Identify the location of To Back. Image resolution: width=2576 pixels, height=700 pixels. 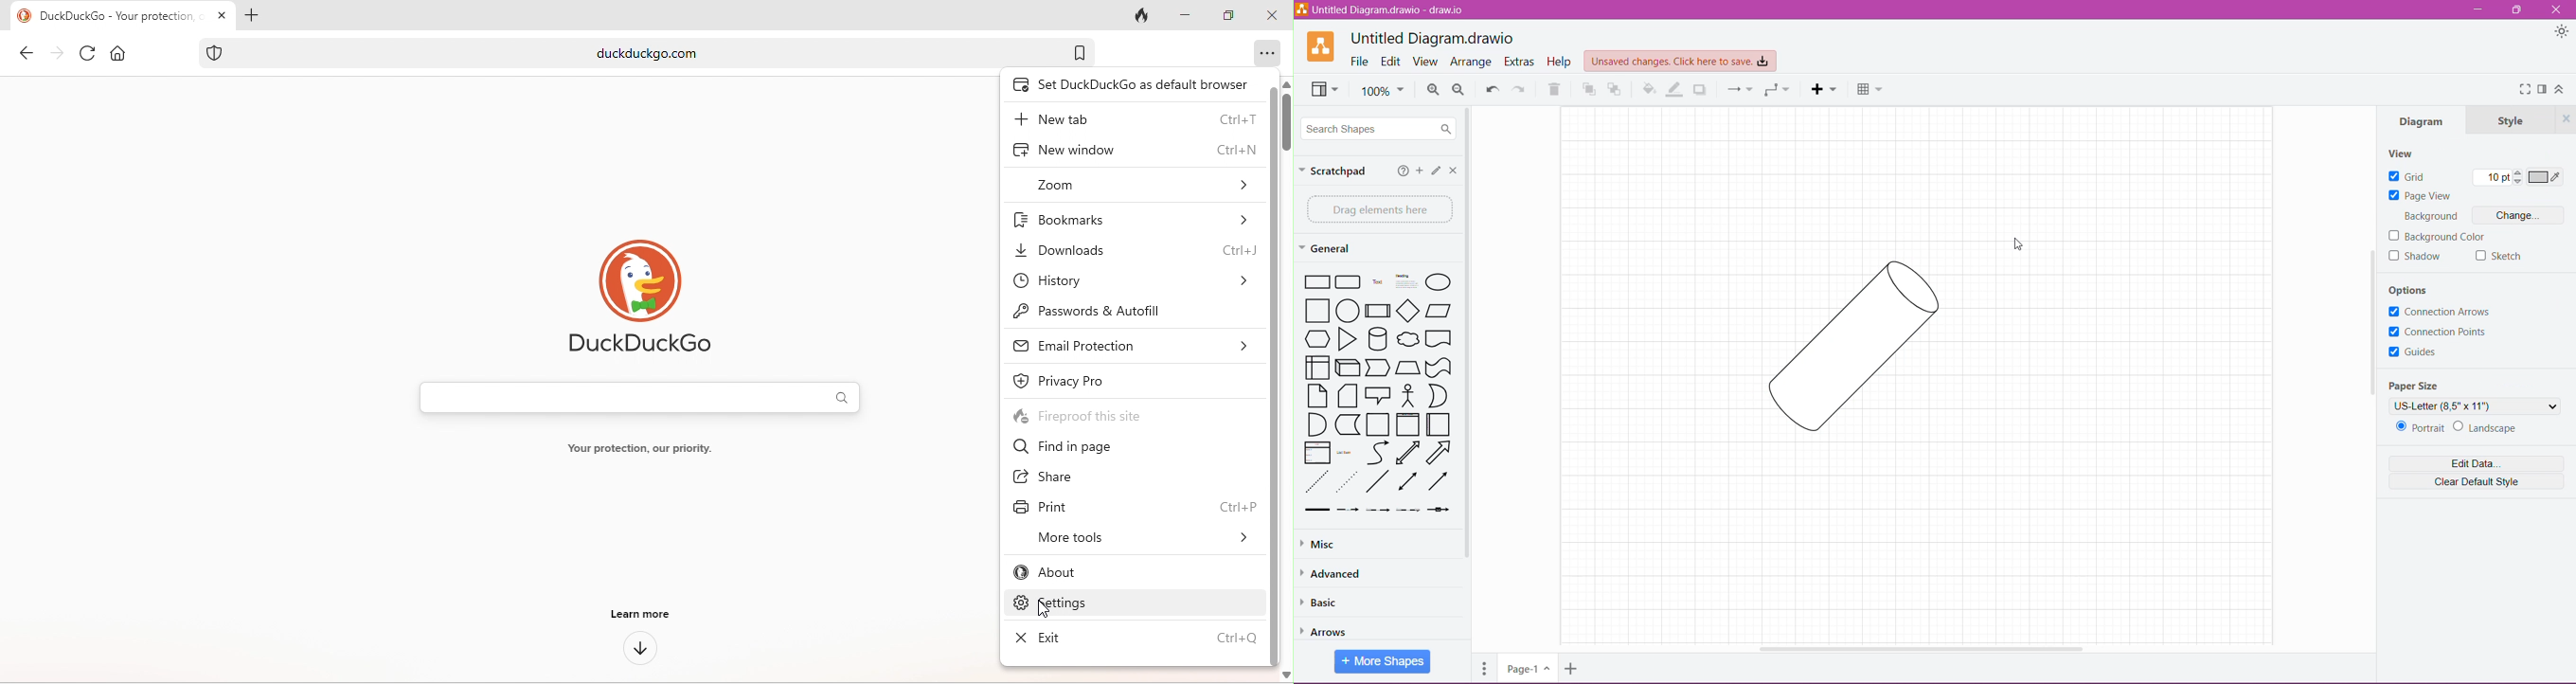
(1618, 89).